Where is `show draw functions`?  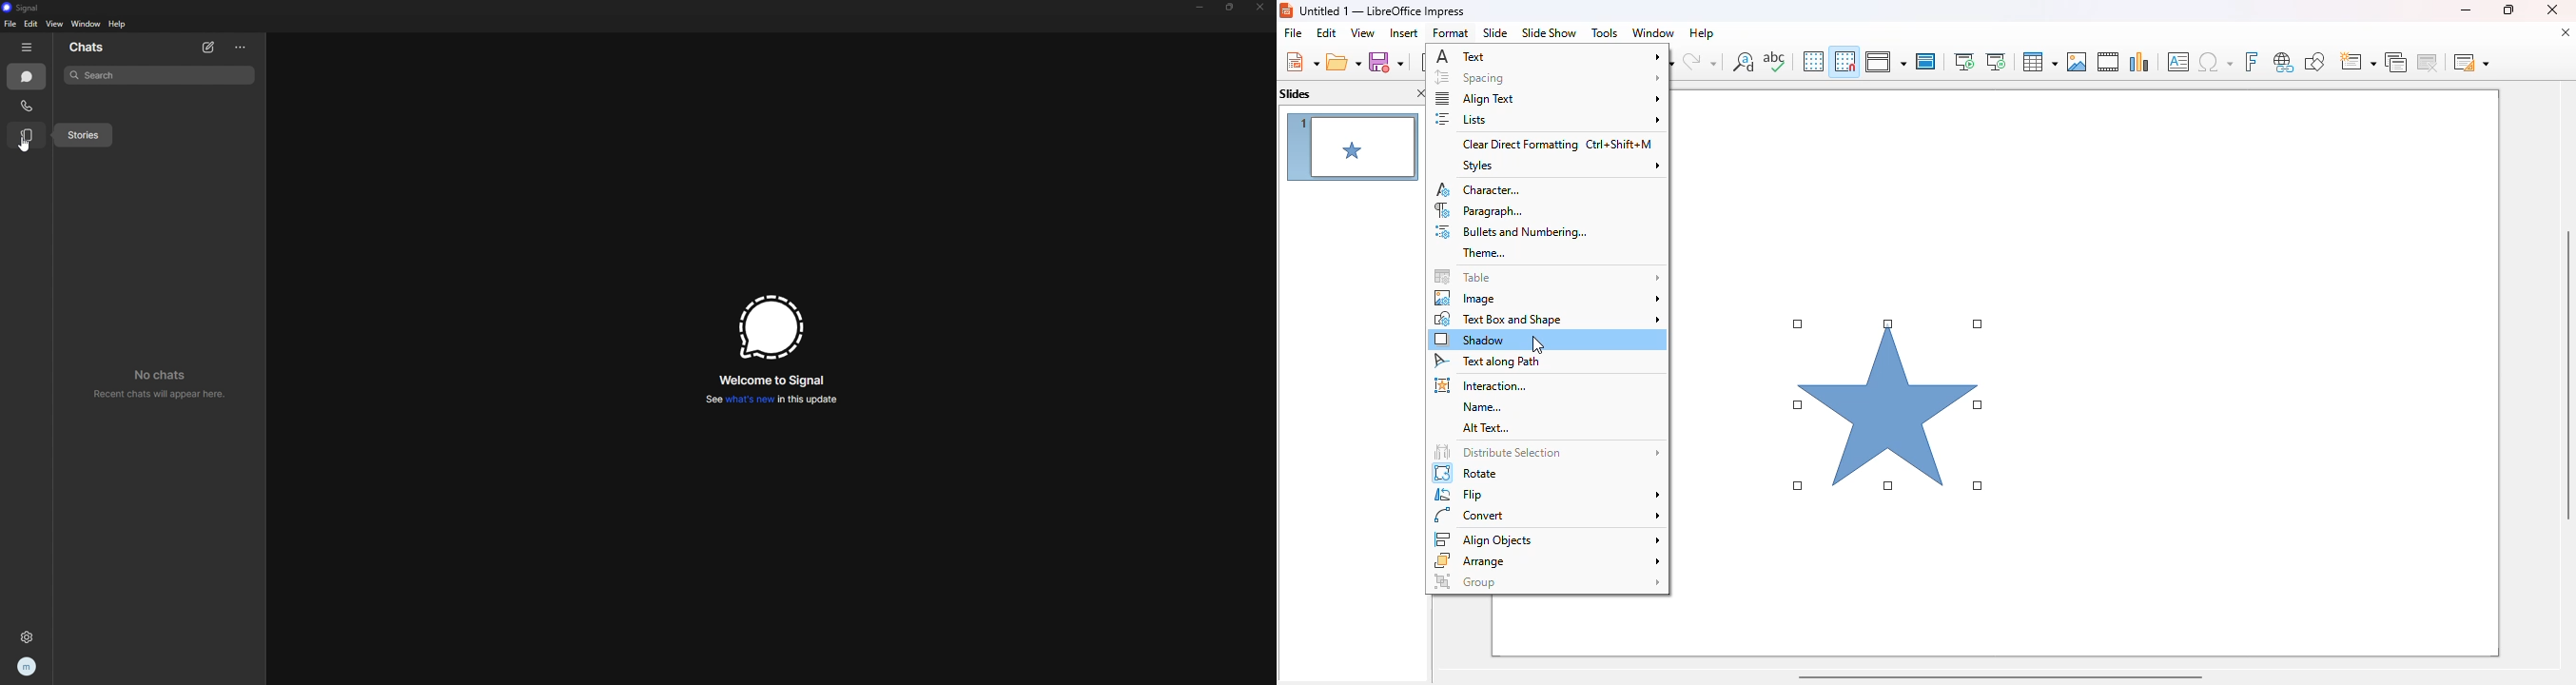 show draw functions is located at coordinates (2313, 61).